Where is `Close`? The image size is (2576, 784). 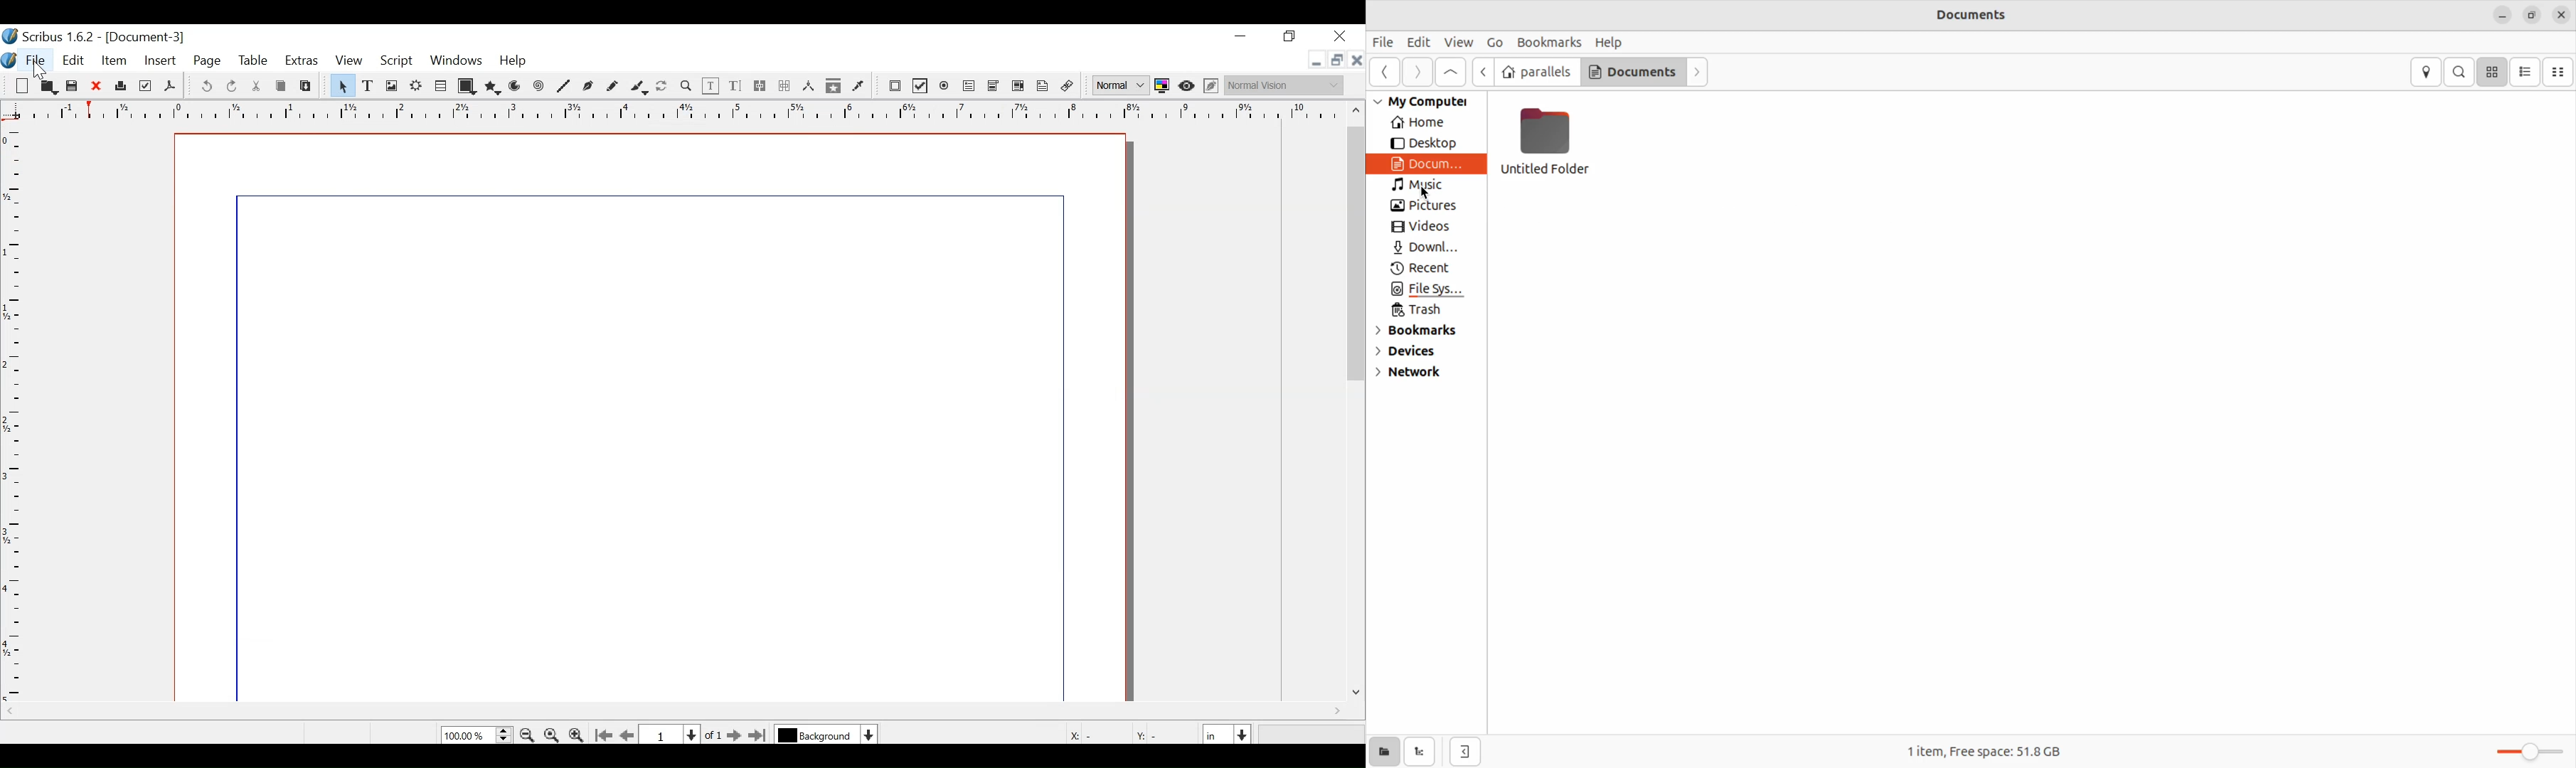 Close is located at coordinates (1345, 36).